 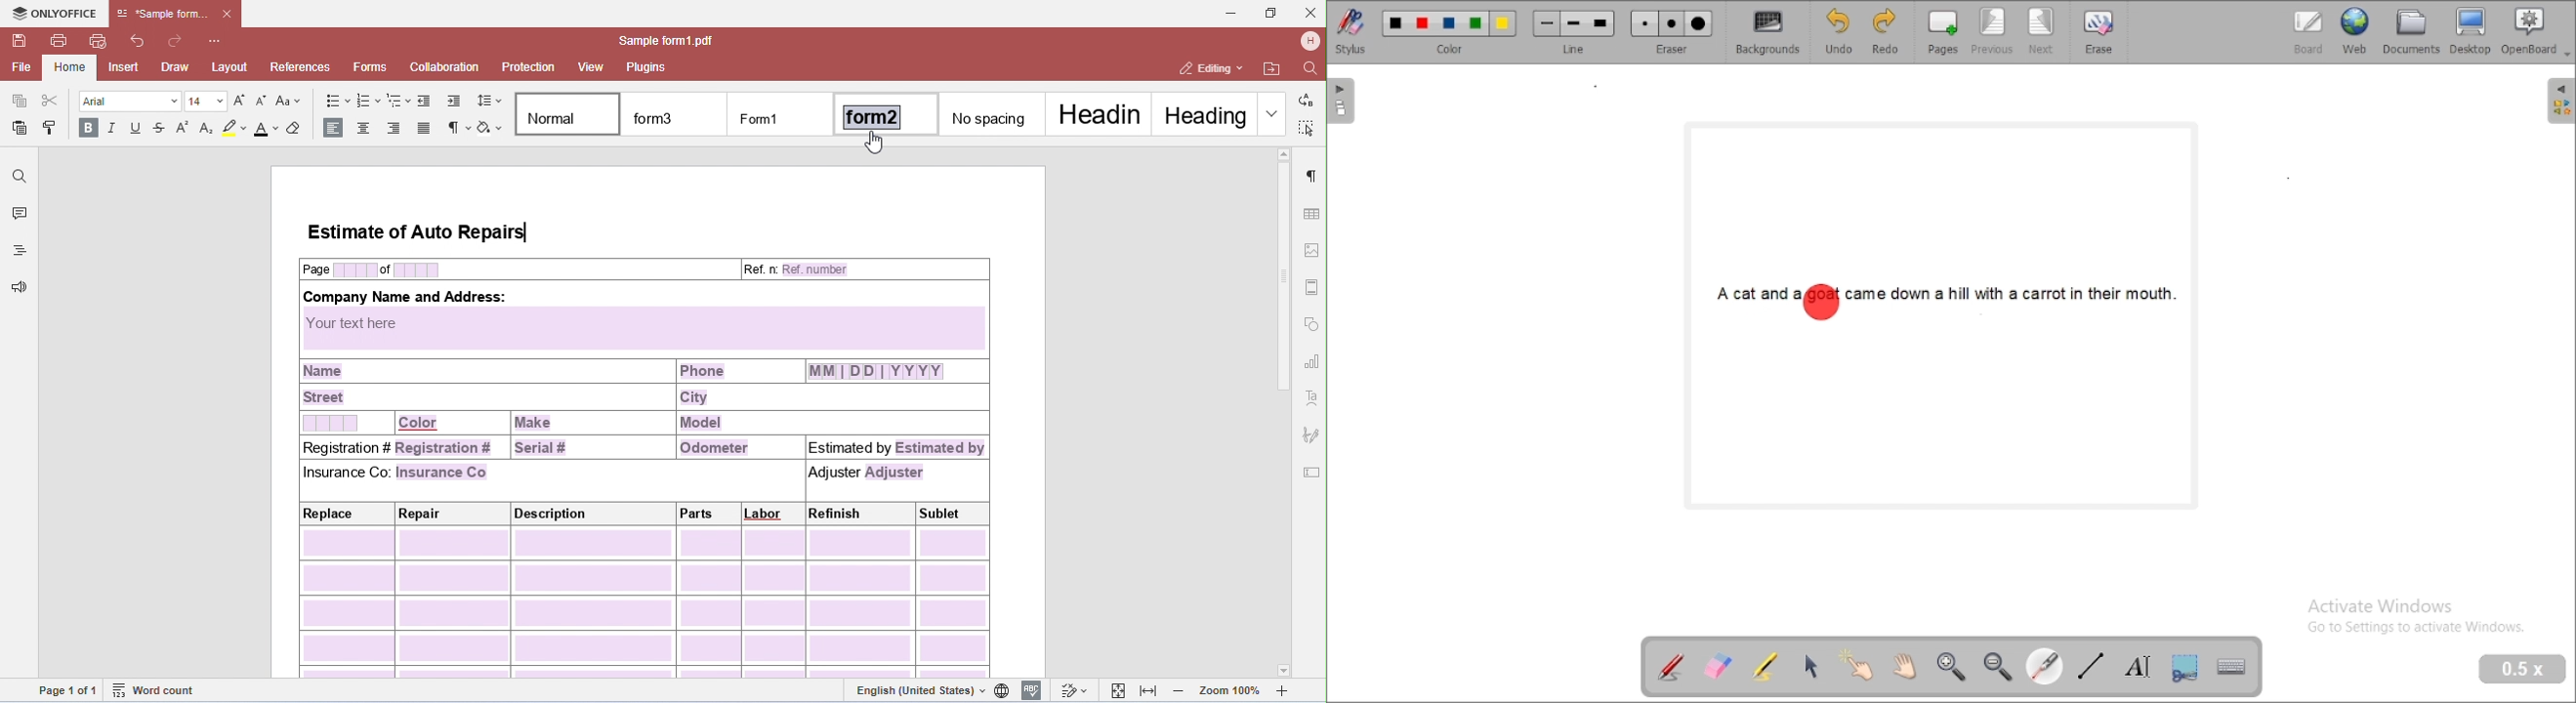 I want to click on highlight, so click(x=1766, y=665).